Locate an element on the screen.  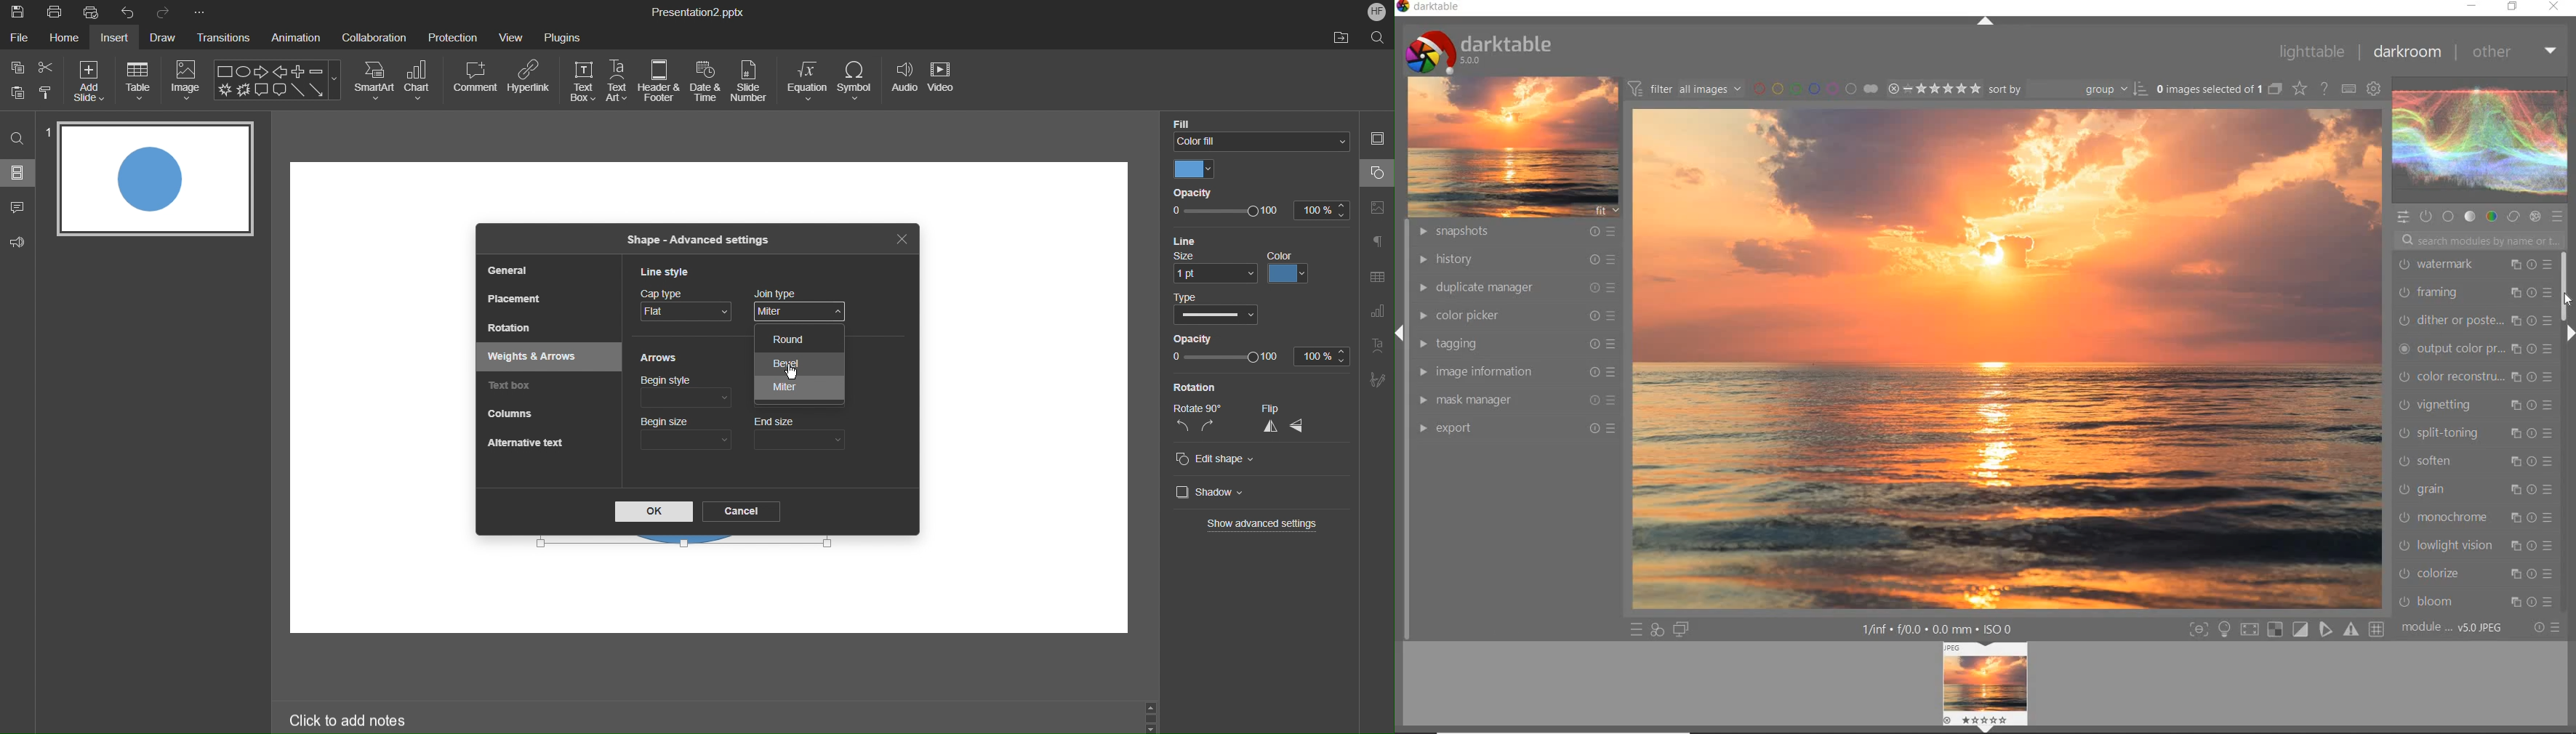
IMAGE PREVIEW is located at coordinates (1985, 688).